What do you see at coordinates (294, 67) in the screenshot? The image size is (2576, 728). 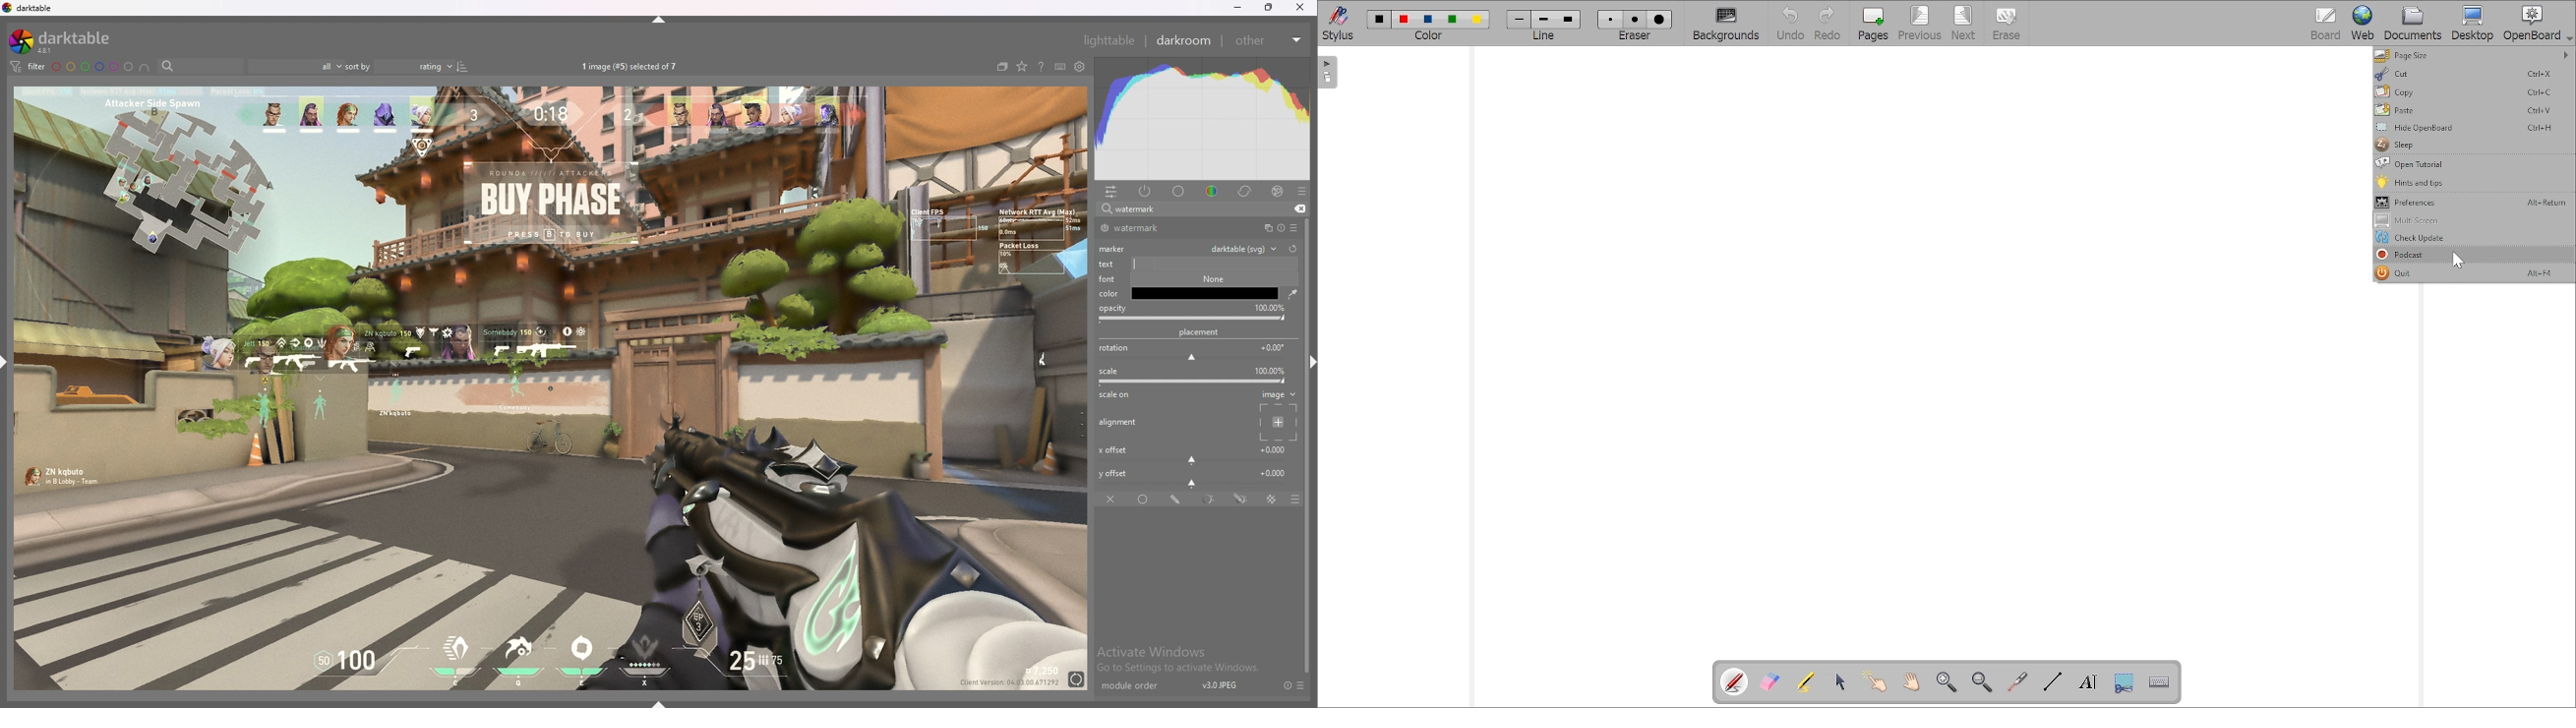 I see `filter by rating` at bounding box center [294, 67].